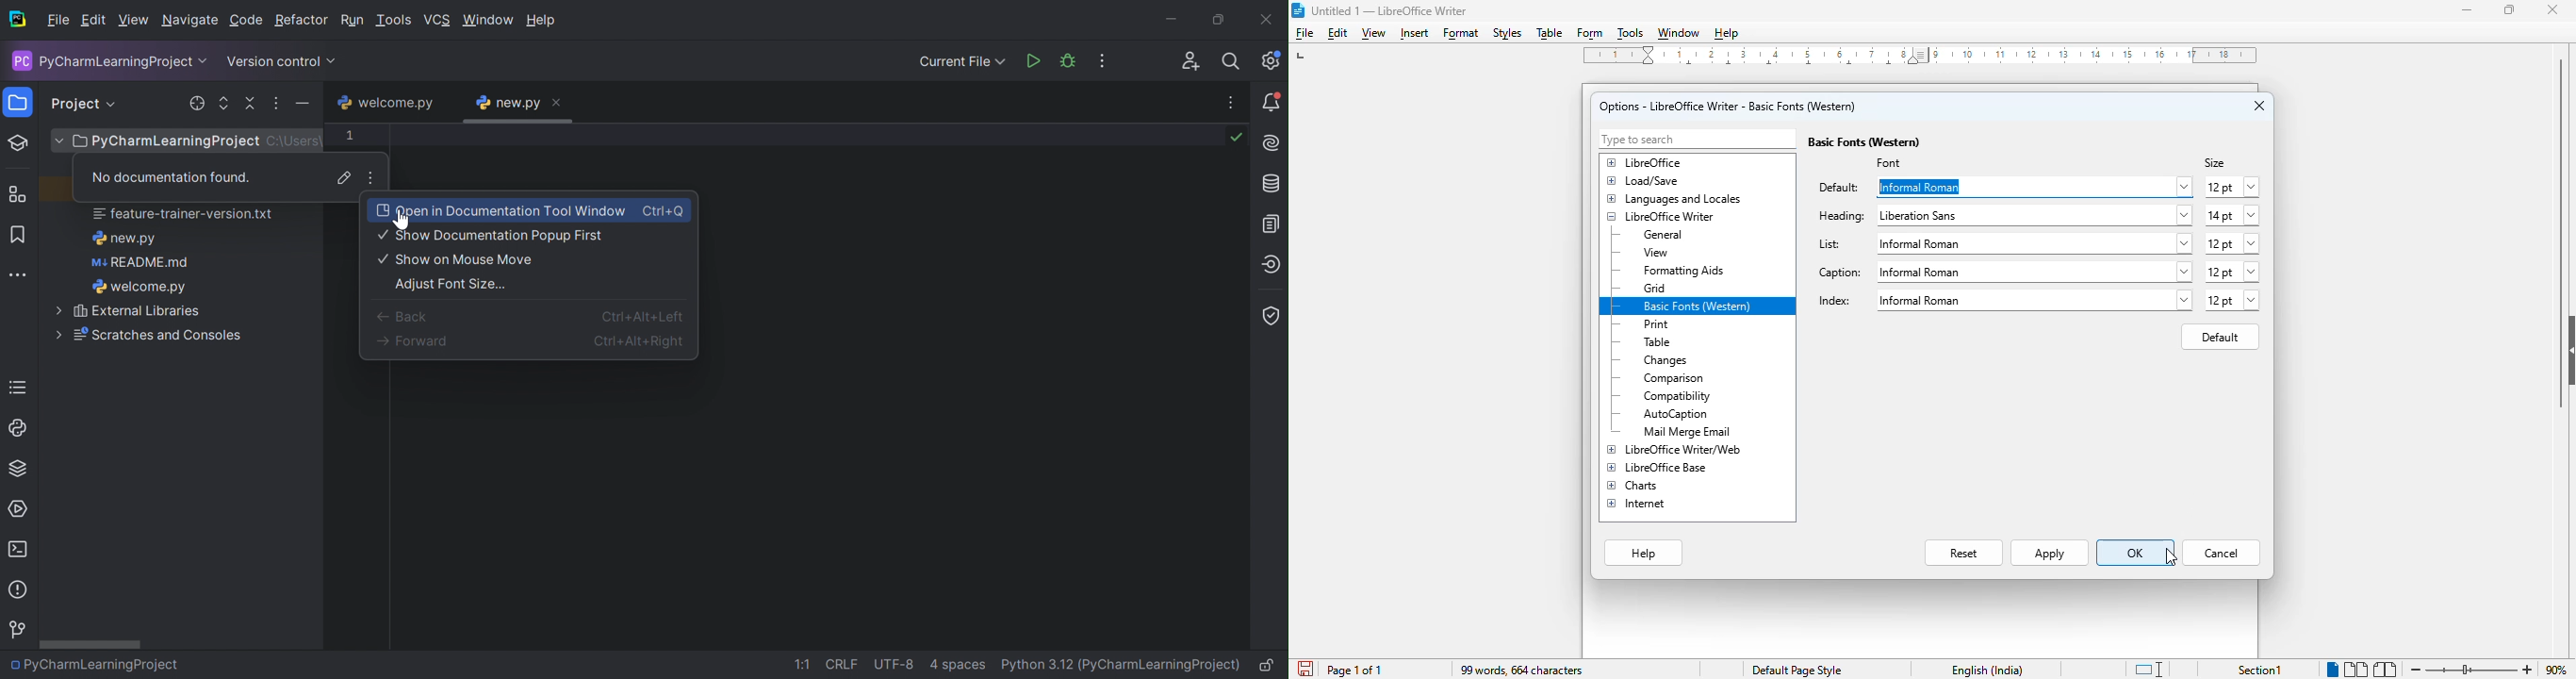  I want to click on view, so click(1657, 253).